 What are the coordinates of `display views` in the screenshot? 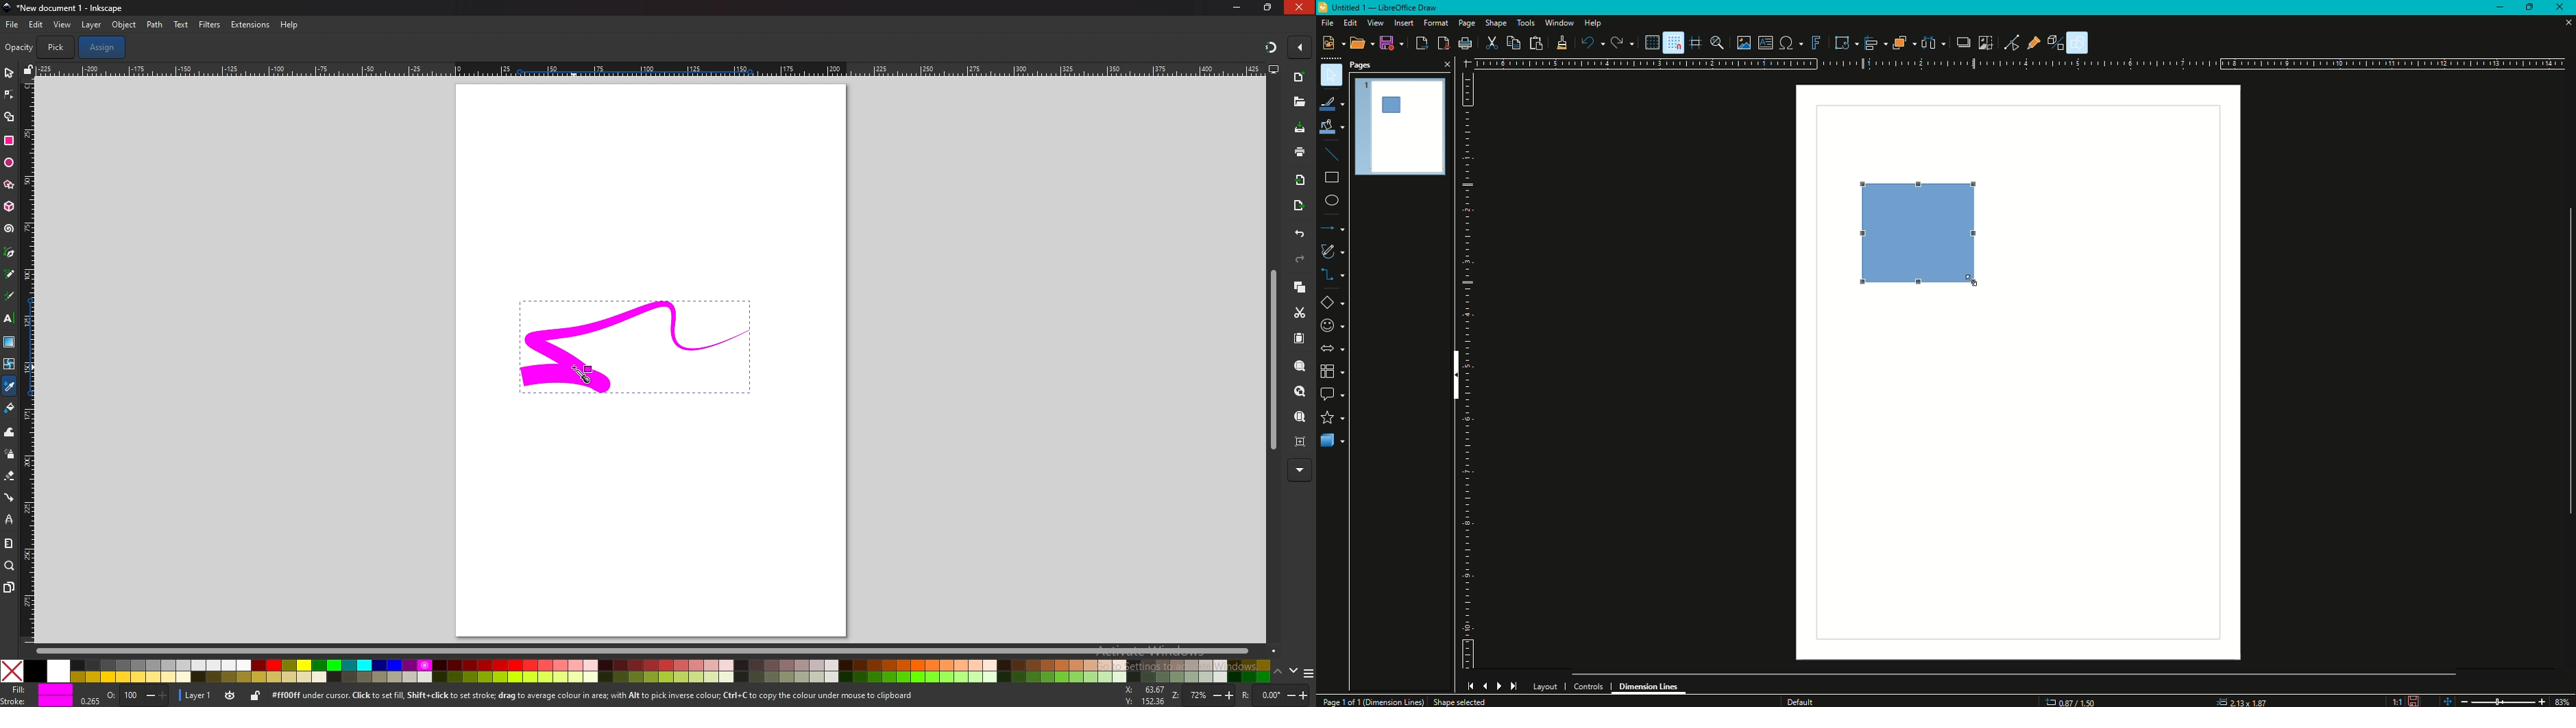 It's located at (1274, 70).